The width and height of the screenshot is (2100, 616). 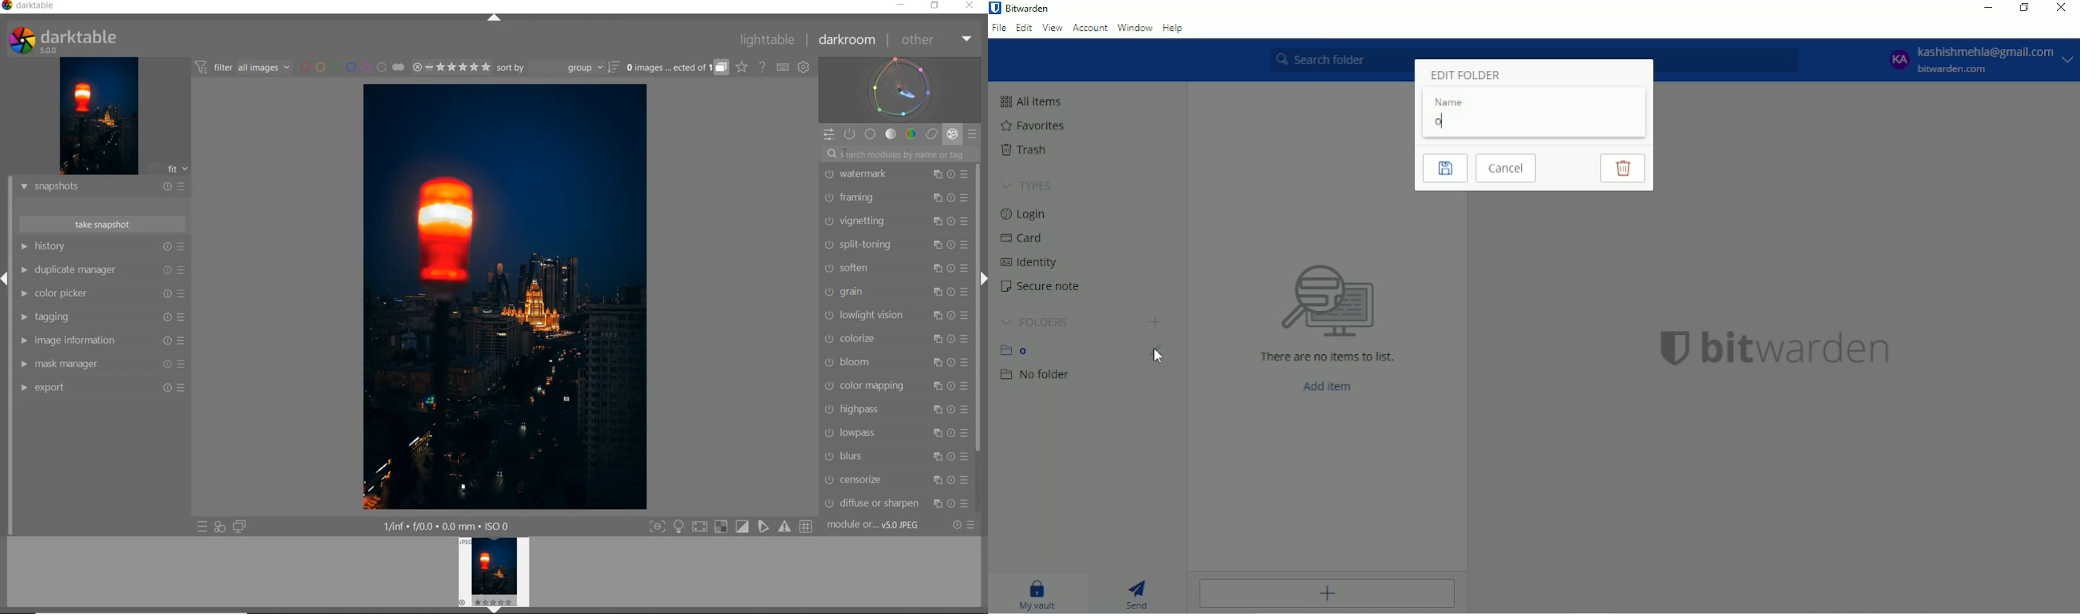 I want to click on cursor, so click(x=1157, y=359).